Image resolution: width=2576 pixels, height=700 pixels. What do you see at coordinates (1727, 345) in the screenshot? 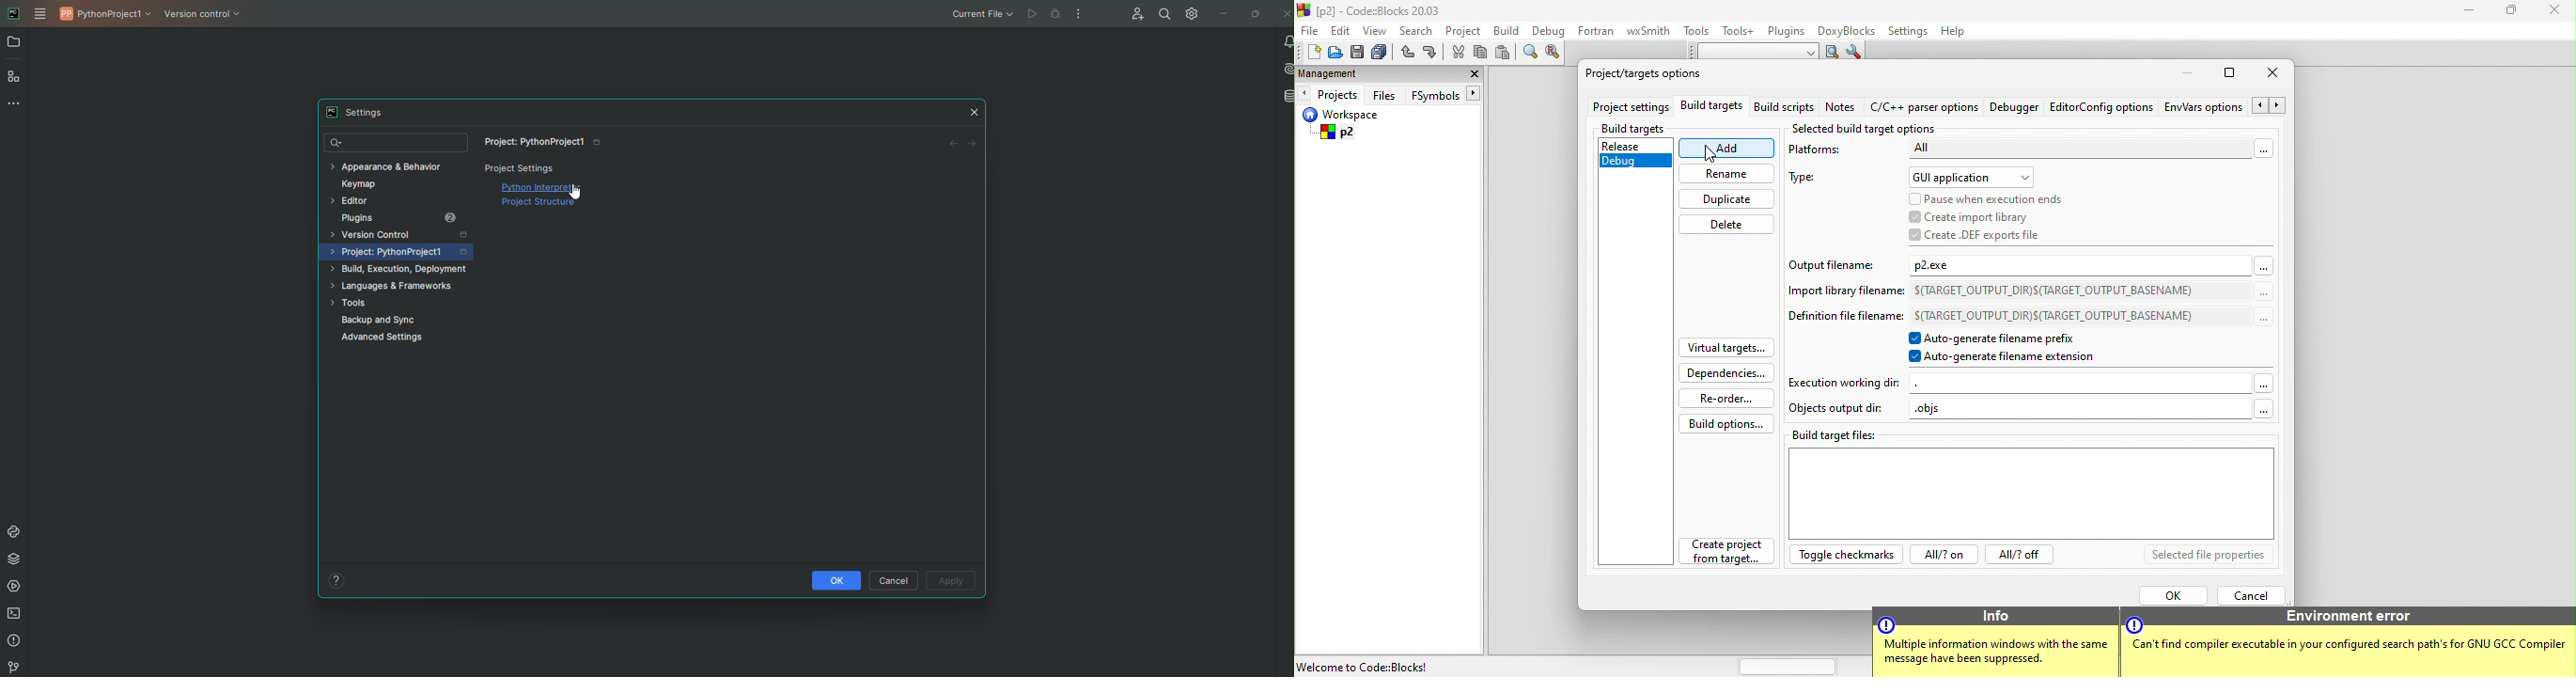
I see `virtual targets` at bounding box center [1727, 345].